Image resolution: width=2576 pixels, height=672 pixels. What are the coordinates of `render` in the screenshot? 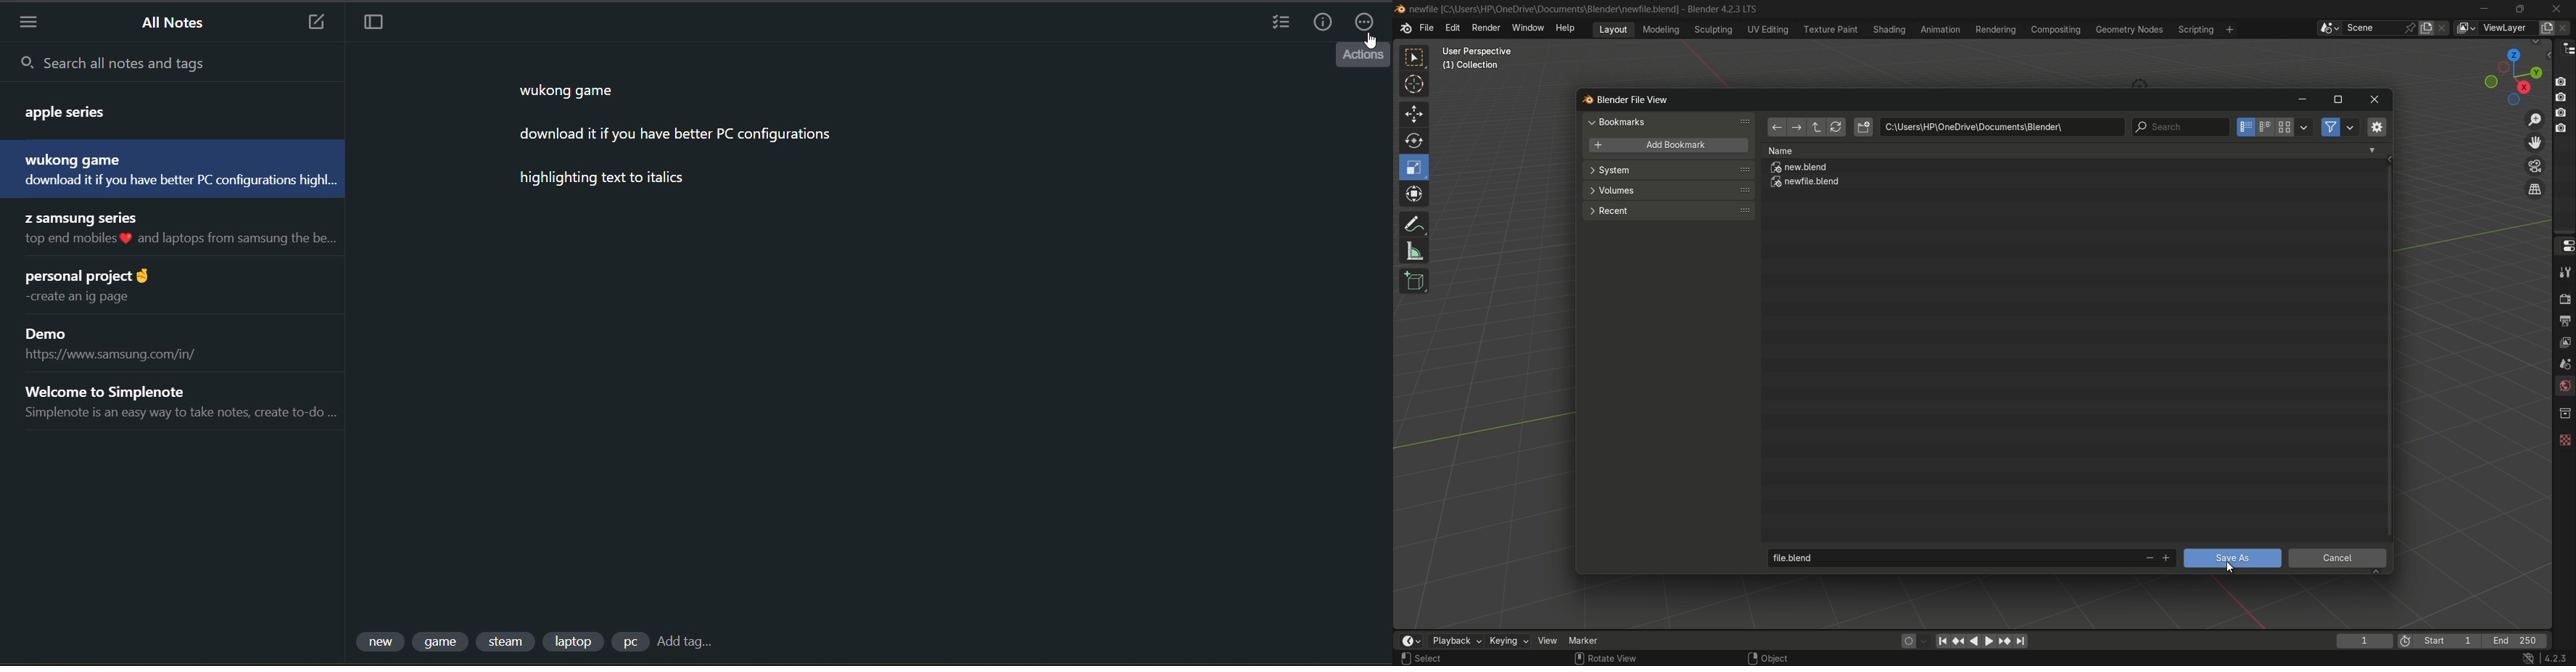 It's located at (2562, 297).